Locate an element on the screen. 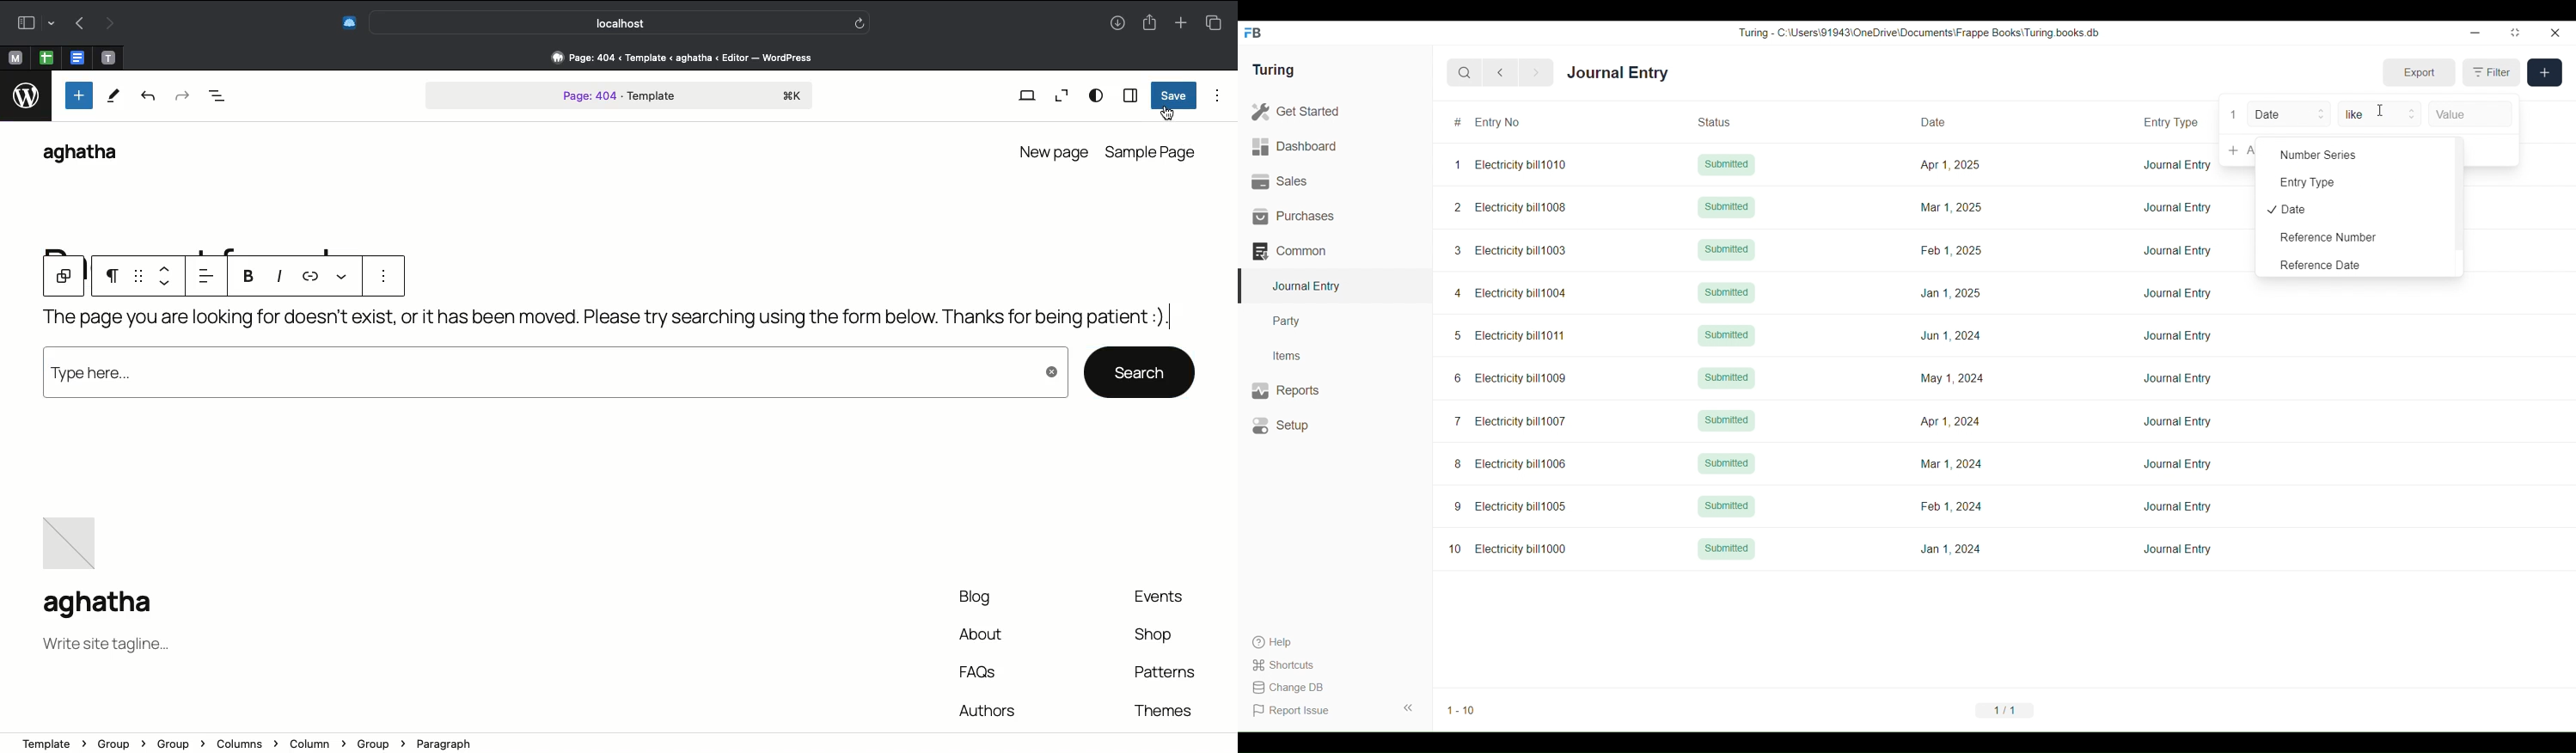 The height and width of the screenshot is (756, 2576). Zoom out is located at coordinates (1059, 96).